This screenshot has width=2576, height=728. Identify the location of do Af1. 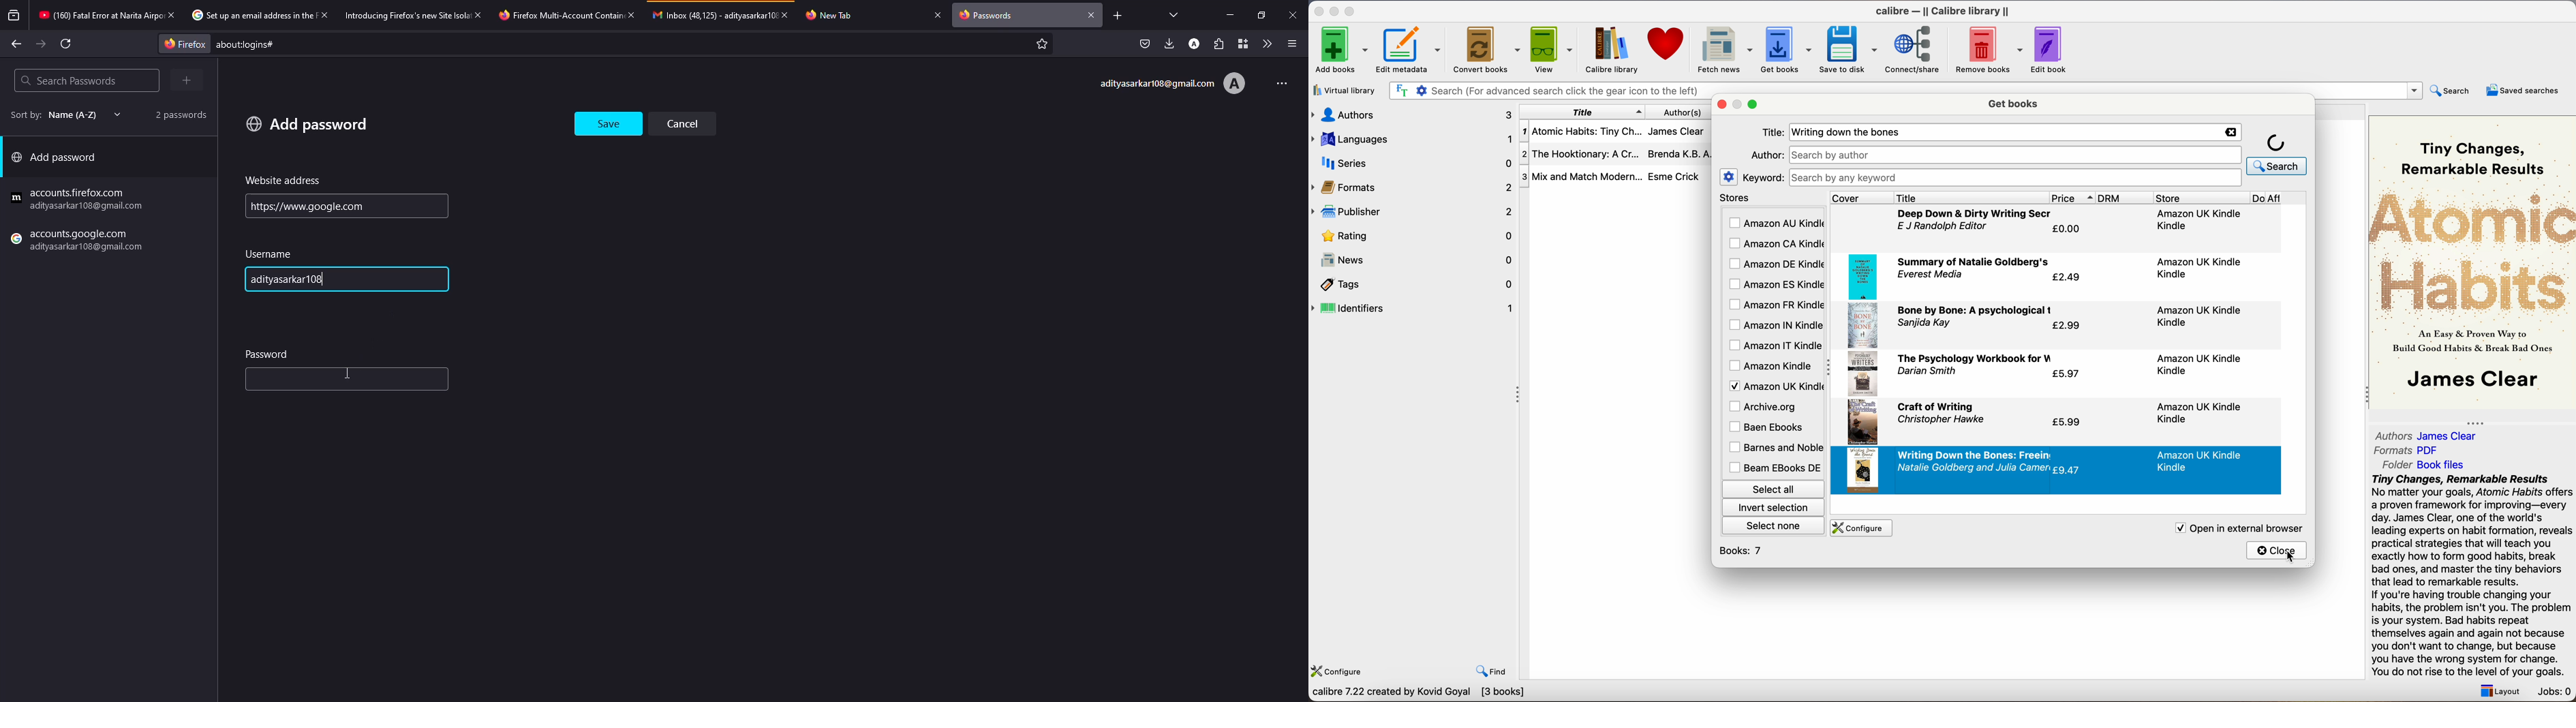
(2281, 199).